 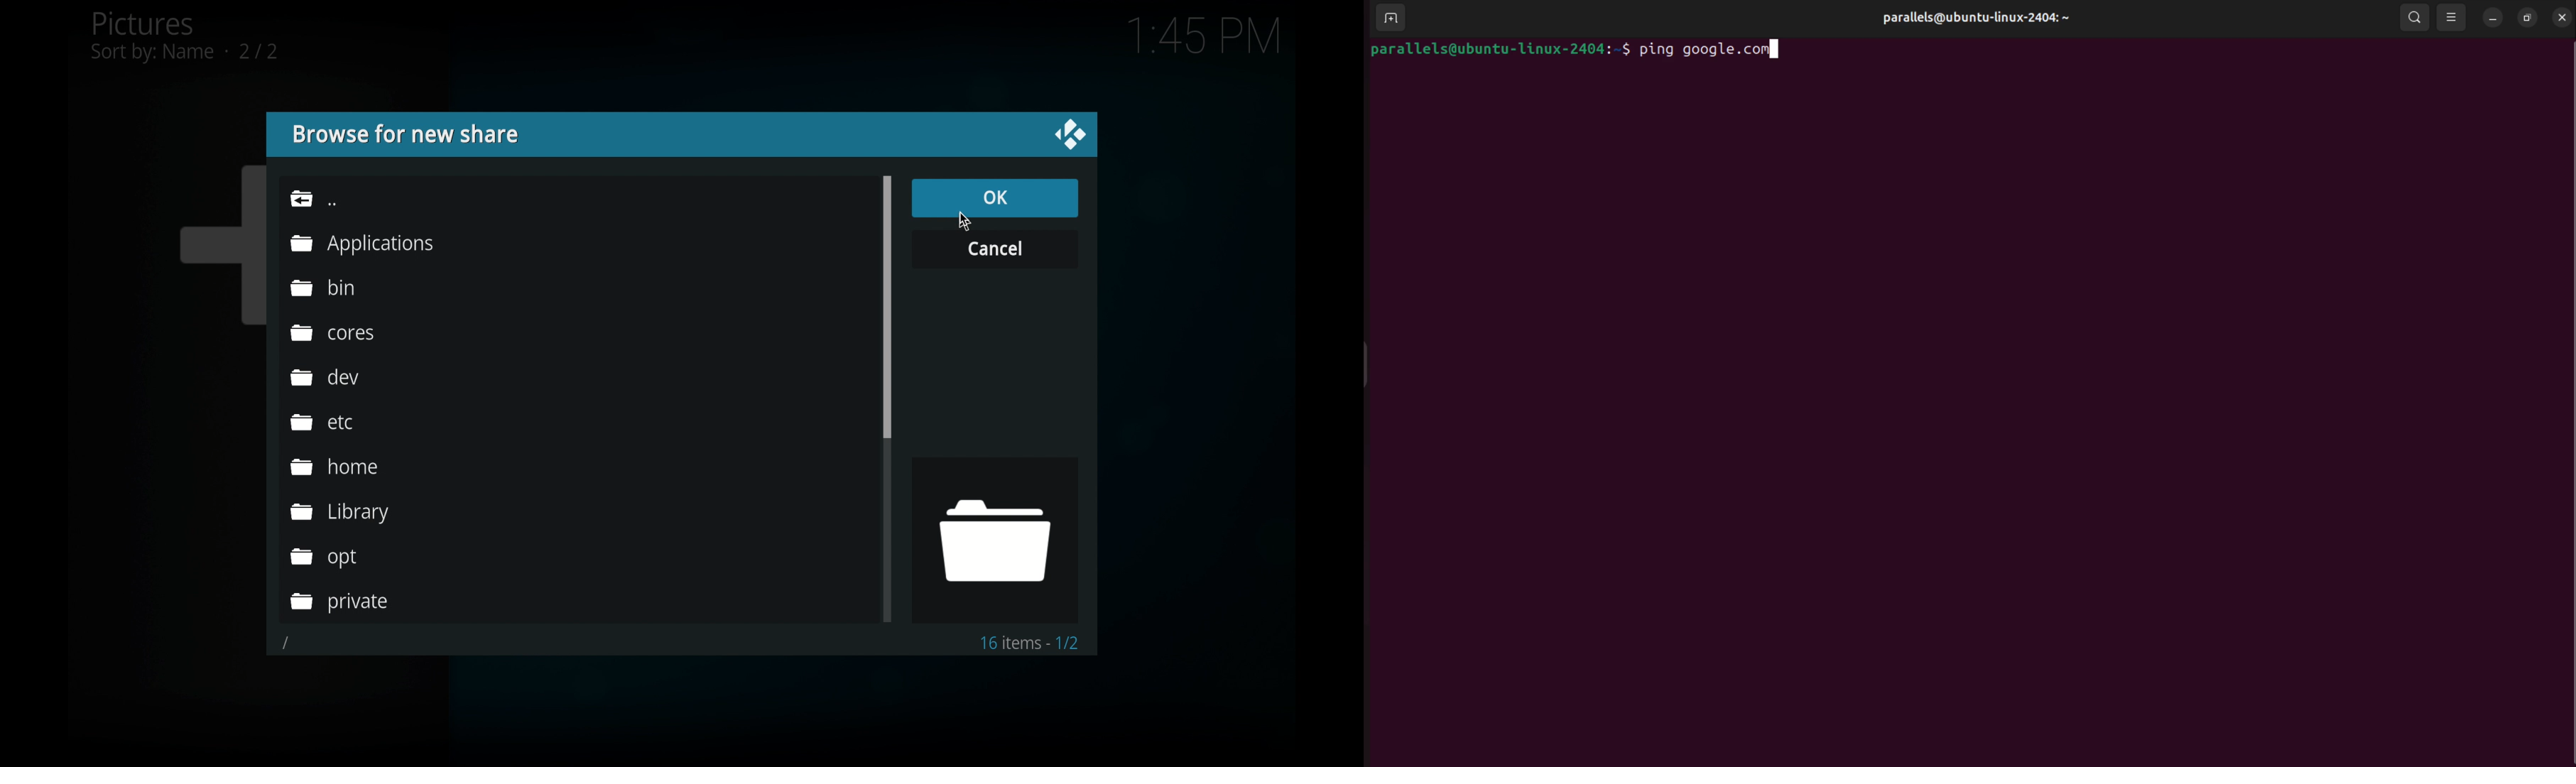 What do you see at coordinates (339, 603) in the screenshot?
I see `private` at bounding box center [339, 603].